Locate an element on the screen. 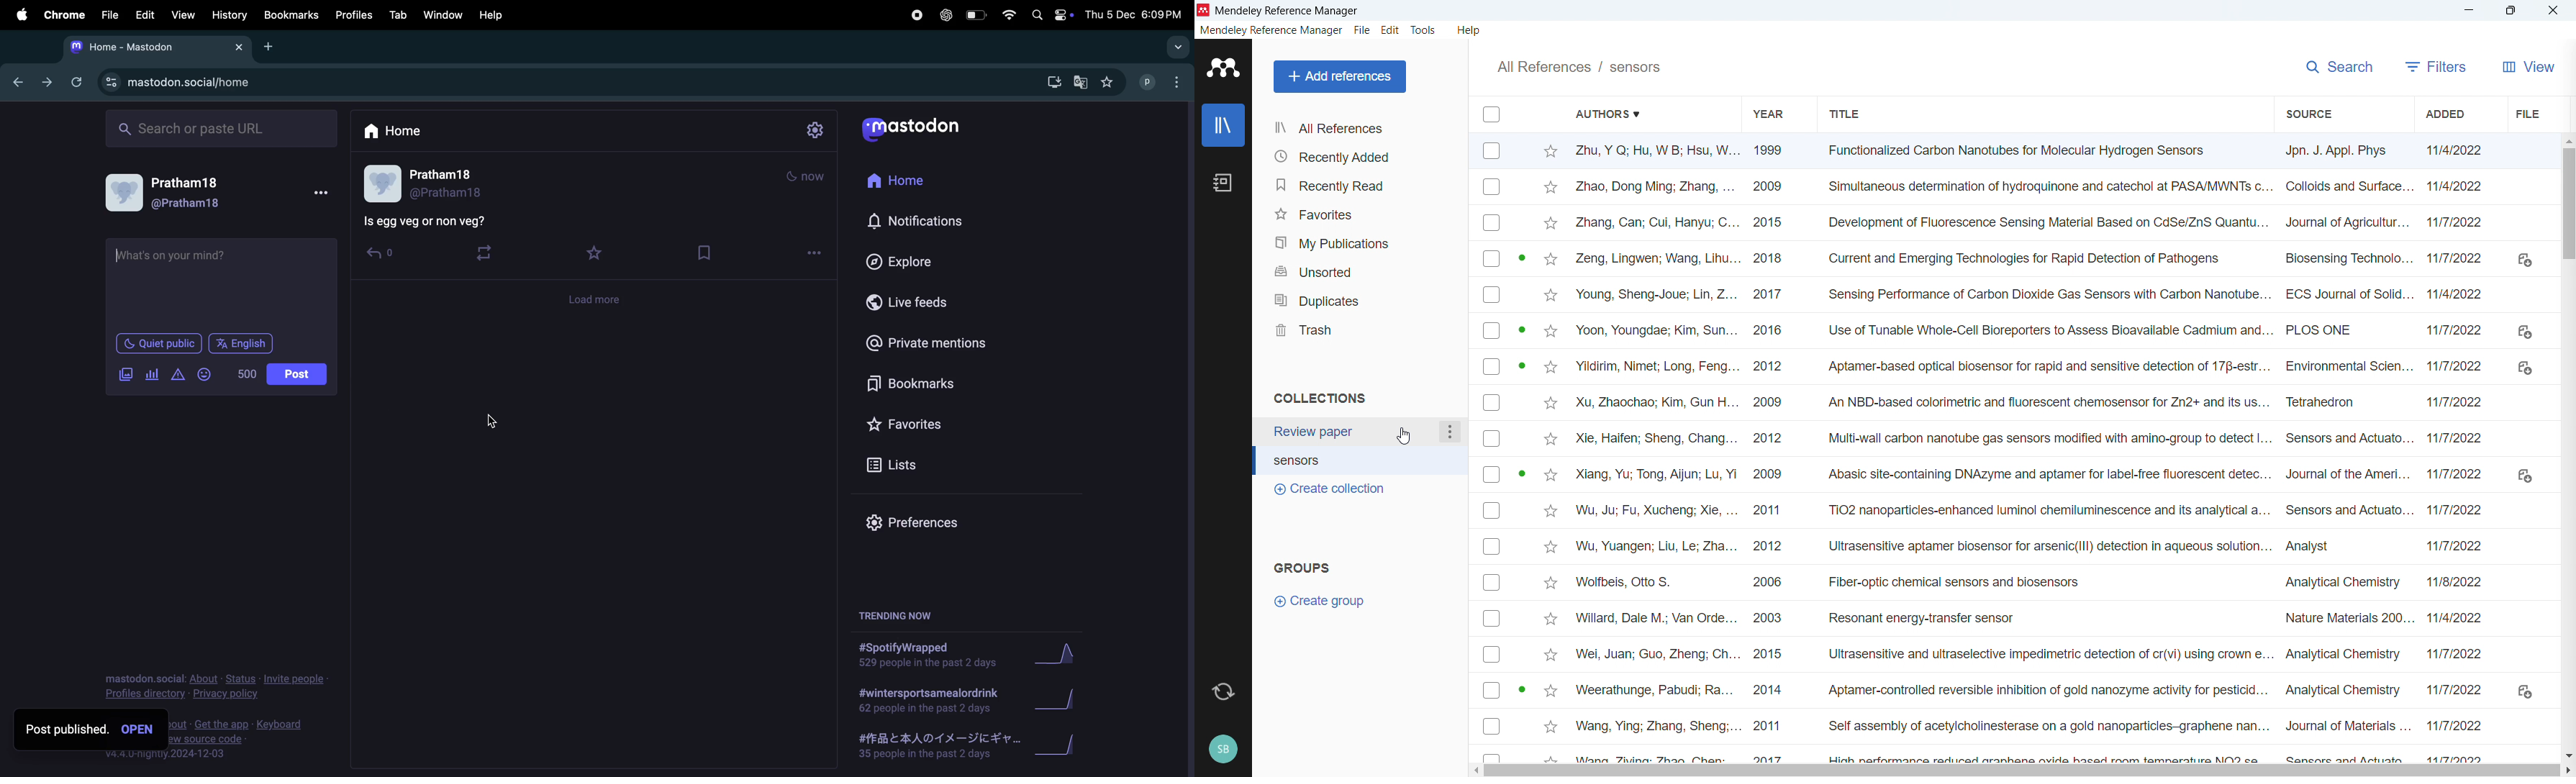  Logo  is located at coordinates (1223, 68).